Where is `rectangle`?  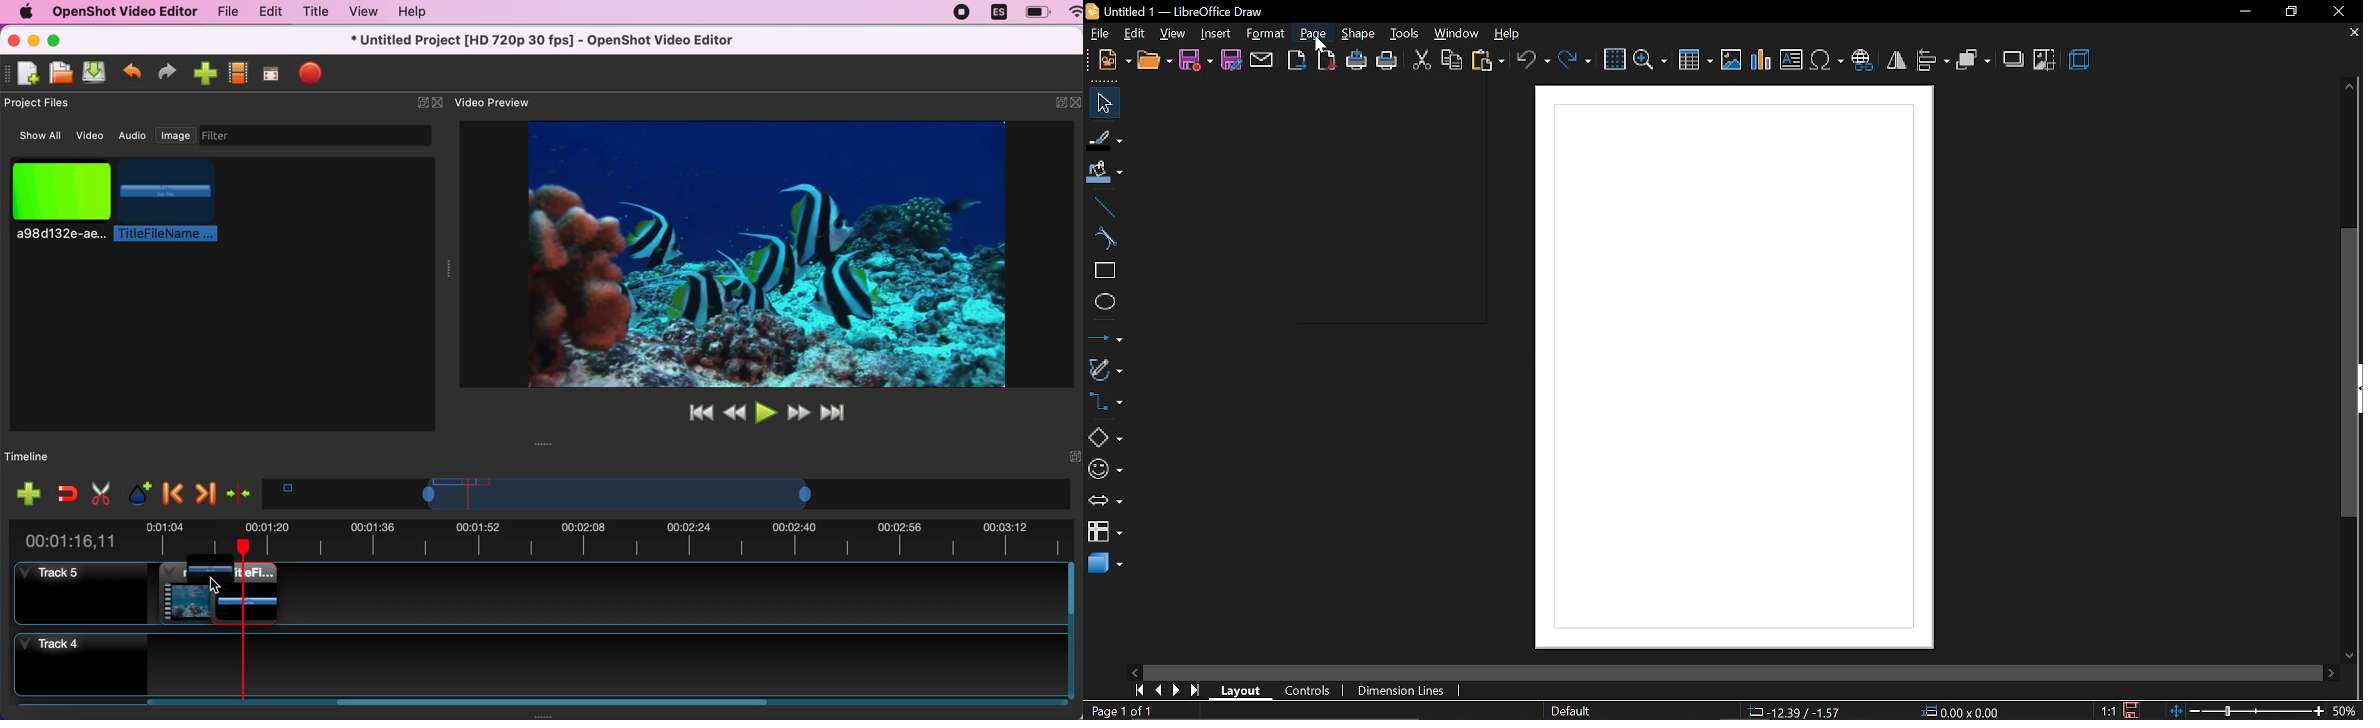 rectangle is located at coordinates (1105, 273).